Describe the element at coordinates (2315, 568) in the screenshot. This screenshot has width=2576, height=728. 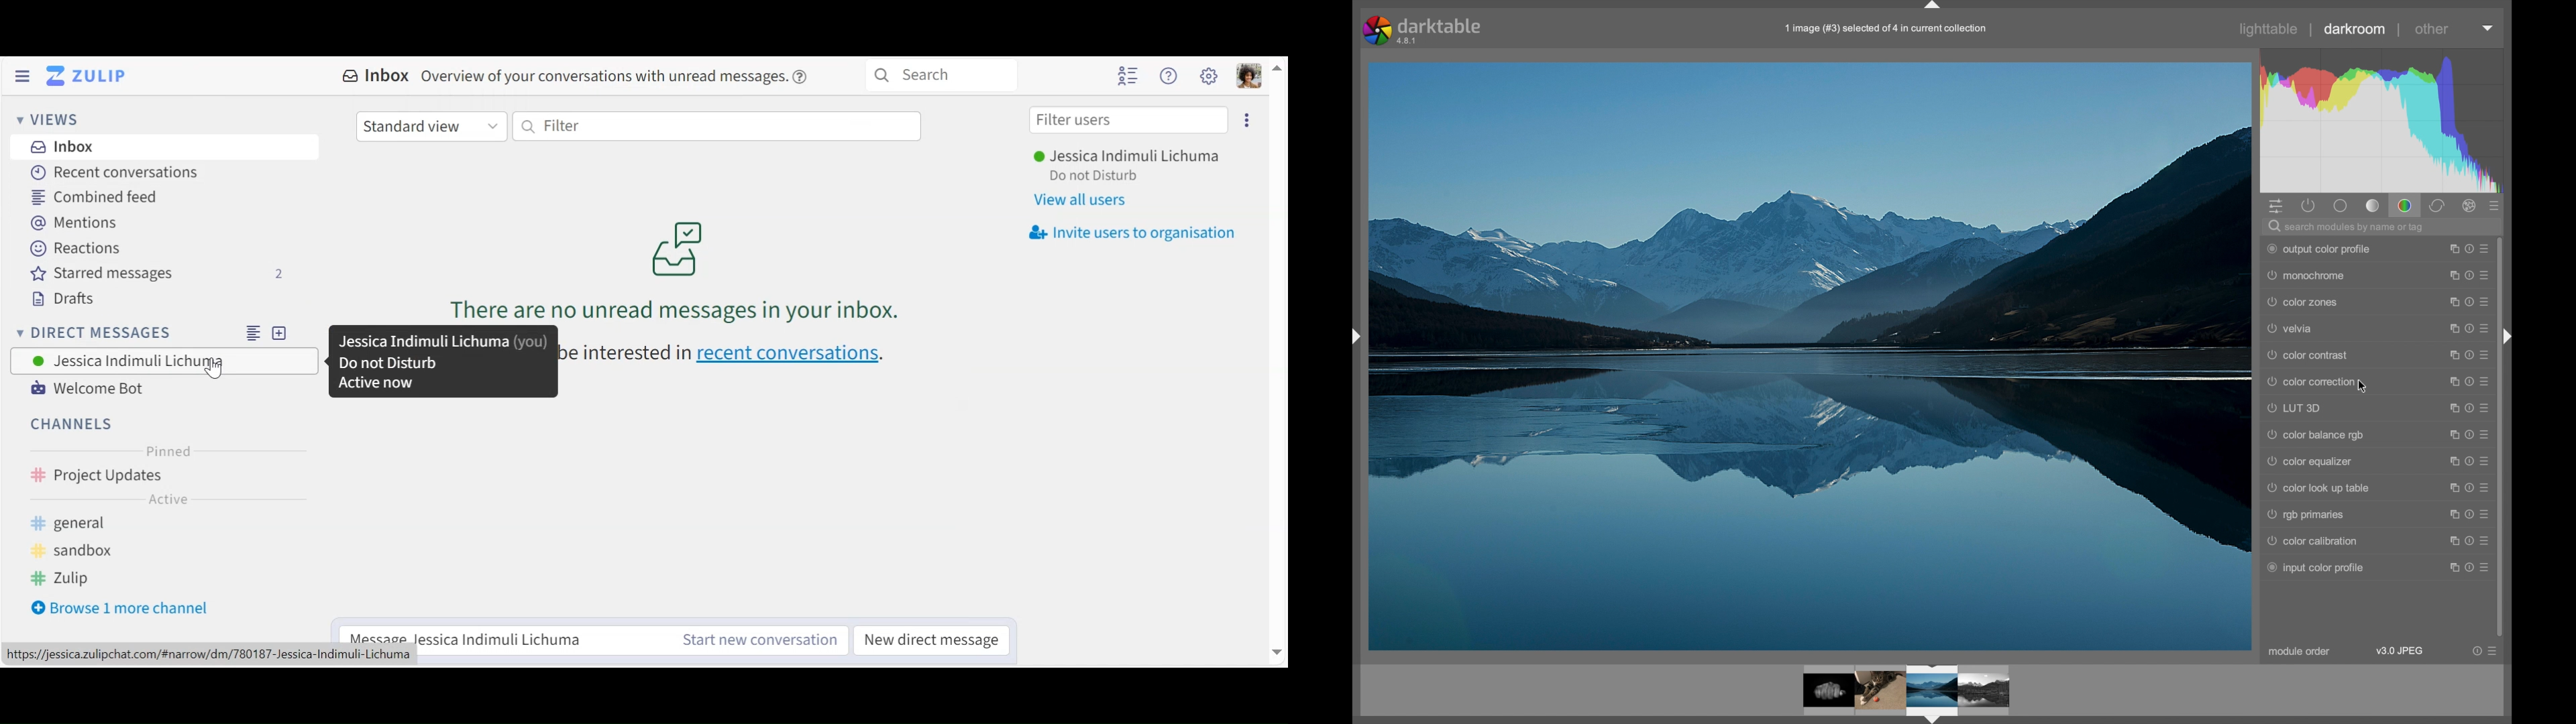
I see `input color profile` at that location.